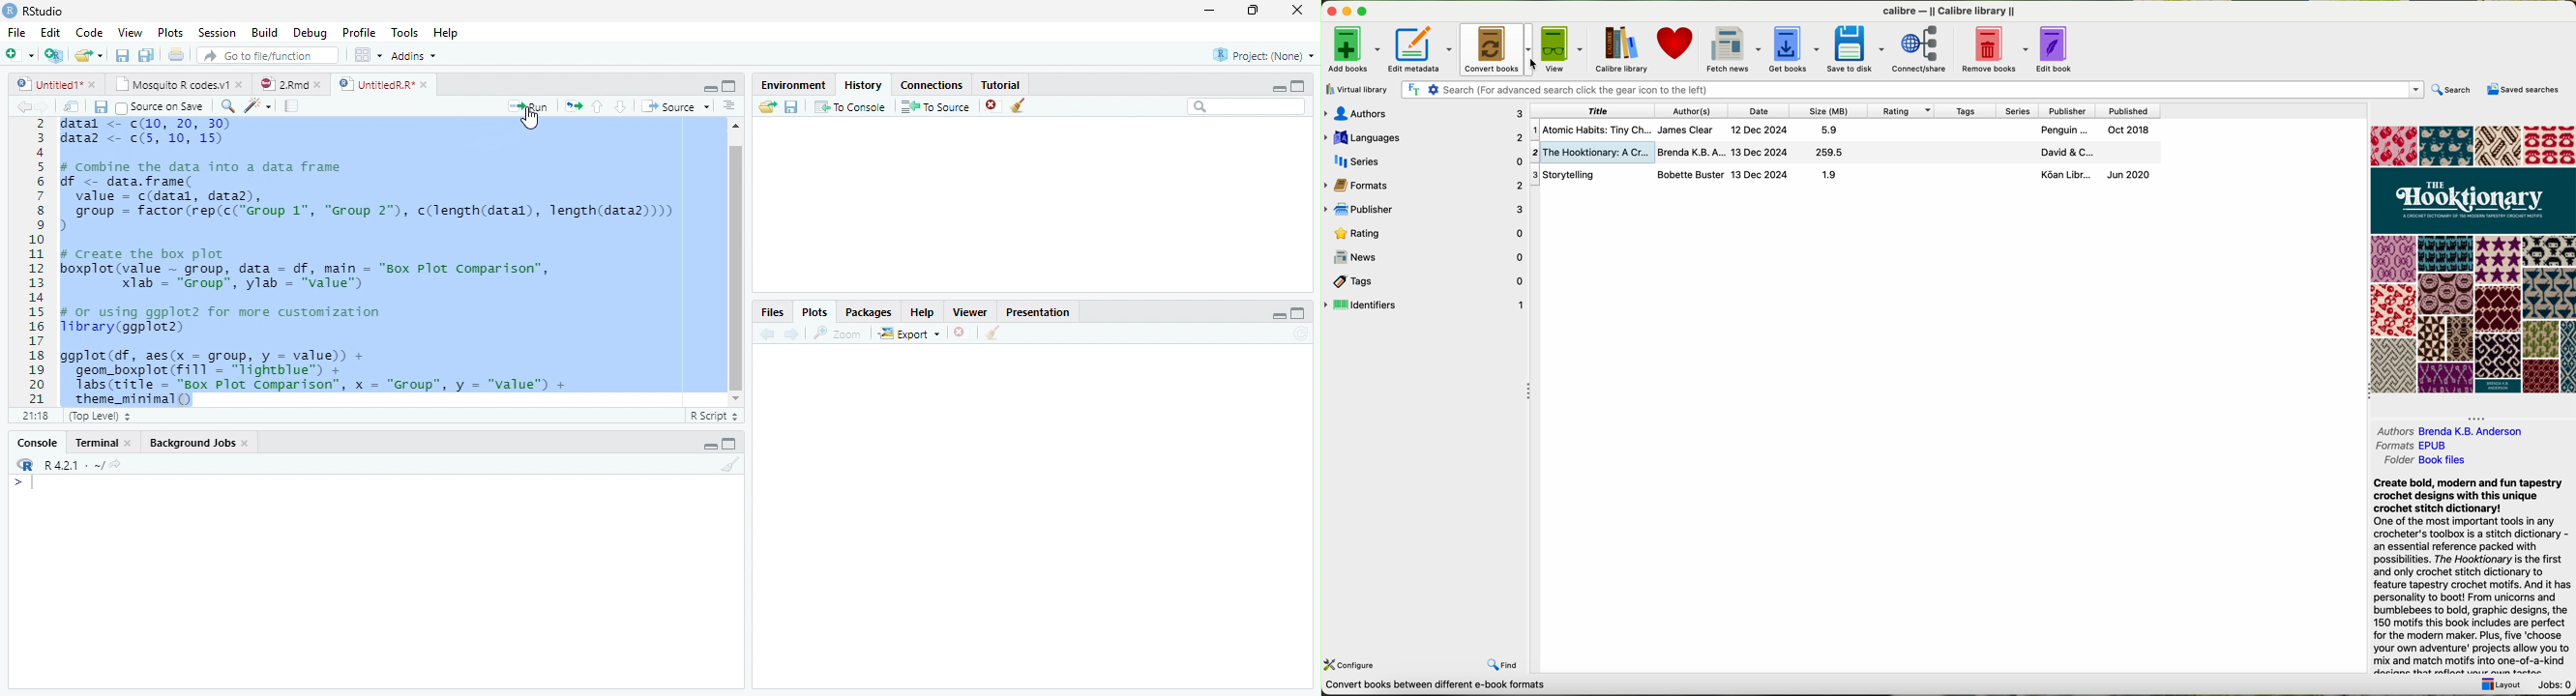 The image size is (2576, 700). What do you see at coordinates (269, 55) in the screenshot?
I see `Go to file/function` at bounding box center [269, 55].